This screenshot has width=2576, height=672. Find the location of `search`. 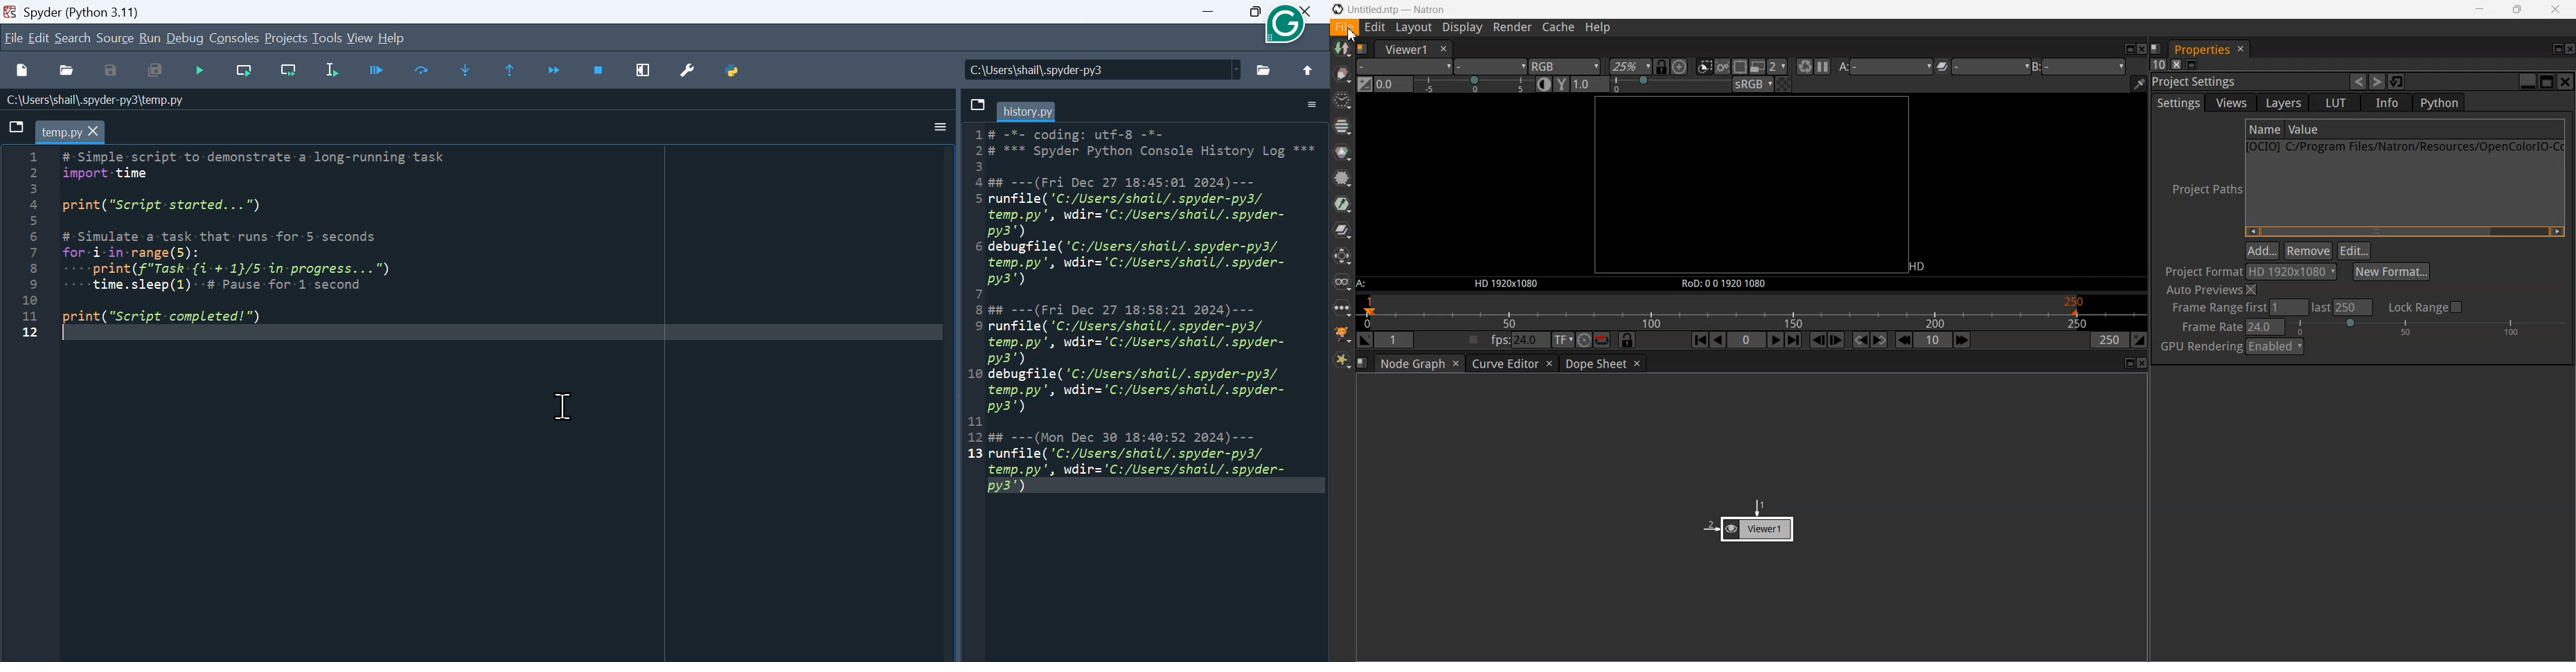

search is located at coordinates (72, 39).